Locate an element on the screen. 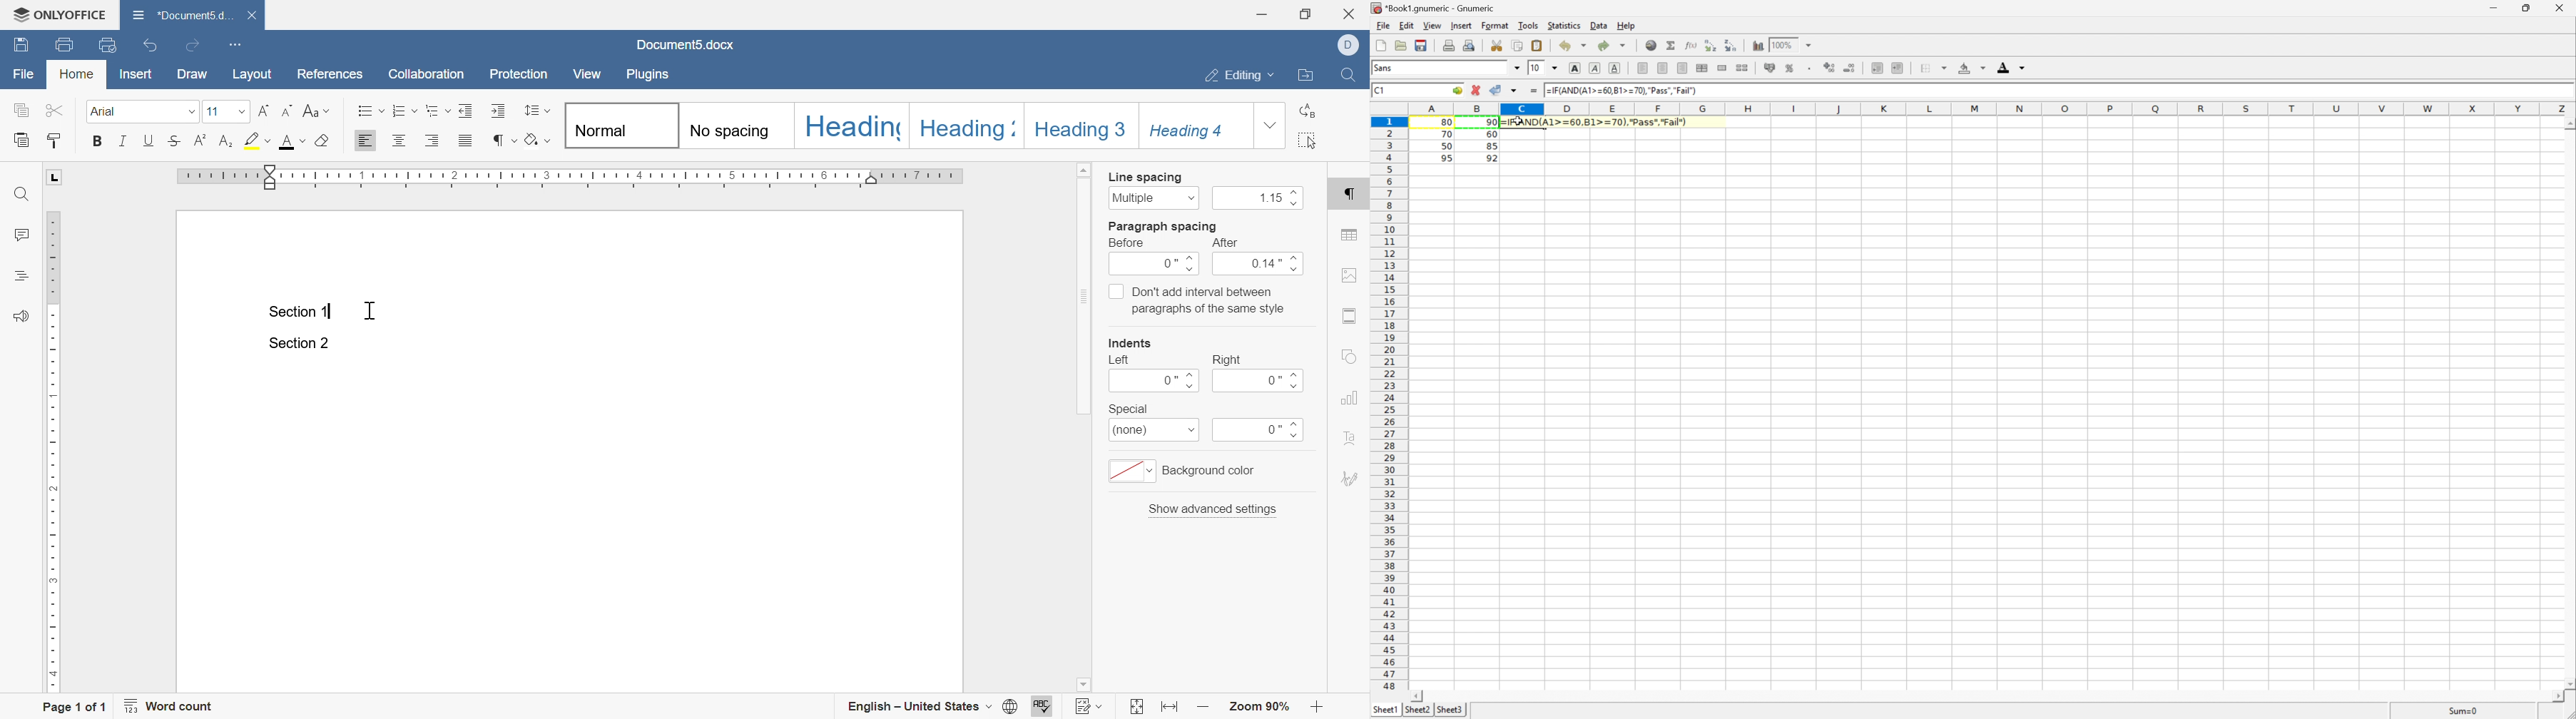 The image size is (2576, 728). Accept changes is located at coordinates (1494, 90).